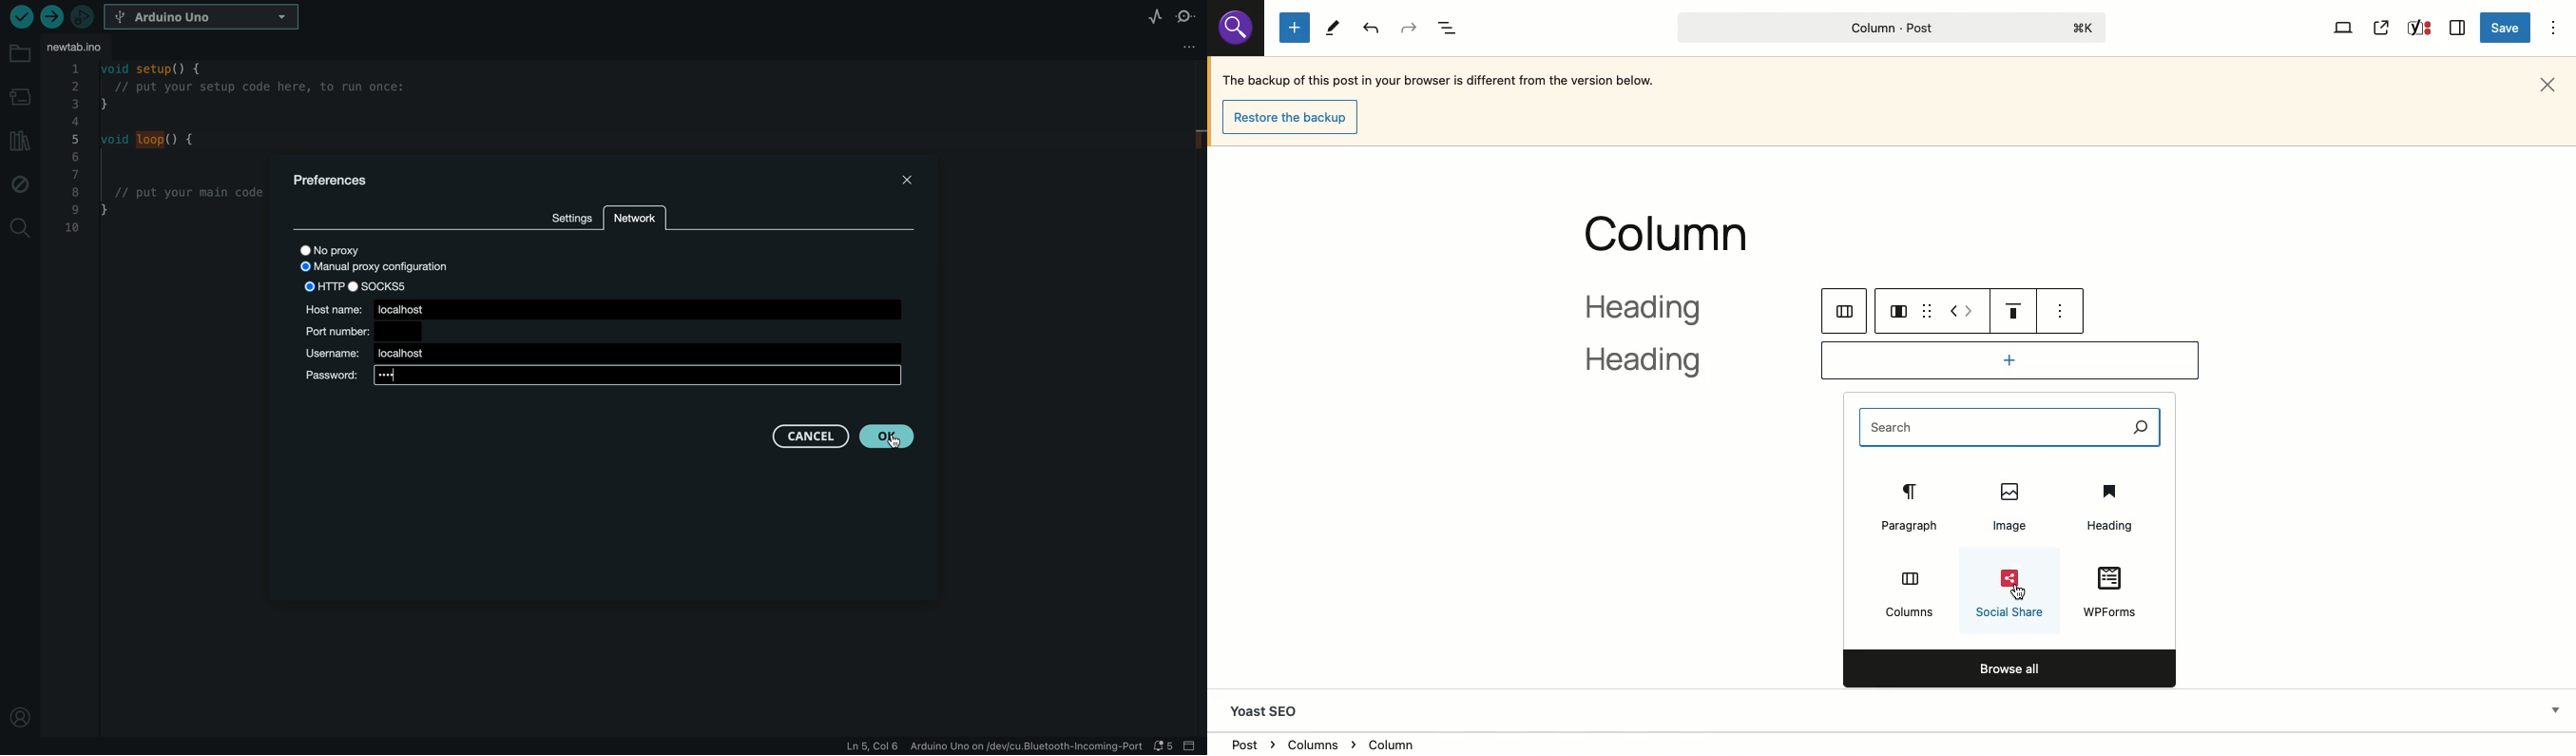 The height and width of the screenshot is (756, 2576). Describe the element at coordinates (2555, 708) in the screenshot. I see `Hide` at that location.